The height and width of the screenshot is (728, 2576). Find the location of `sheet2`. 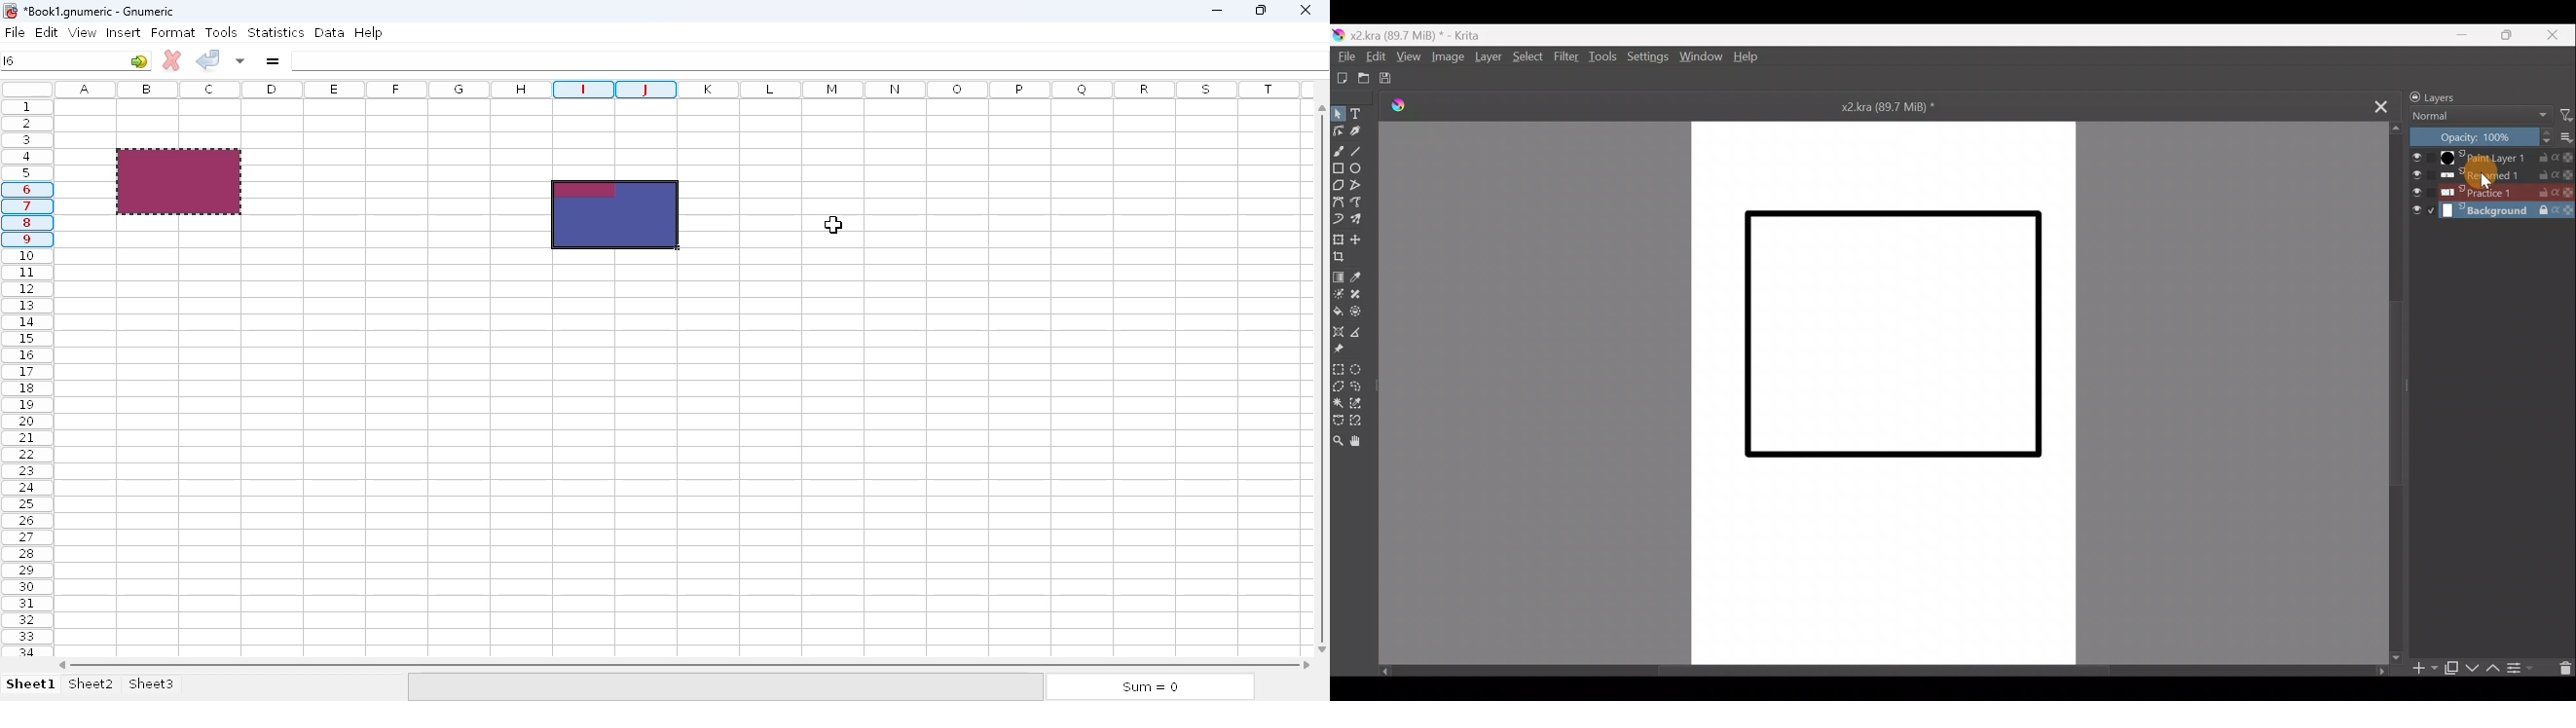

sheet2 is located at coordinates (91, 684).